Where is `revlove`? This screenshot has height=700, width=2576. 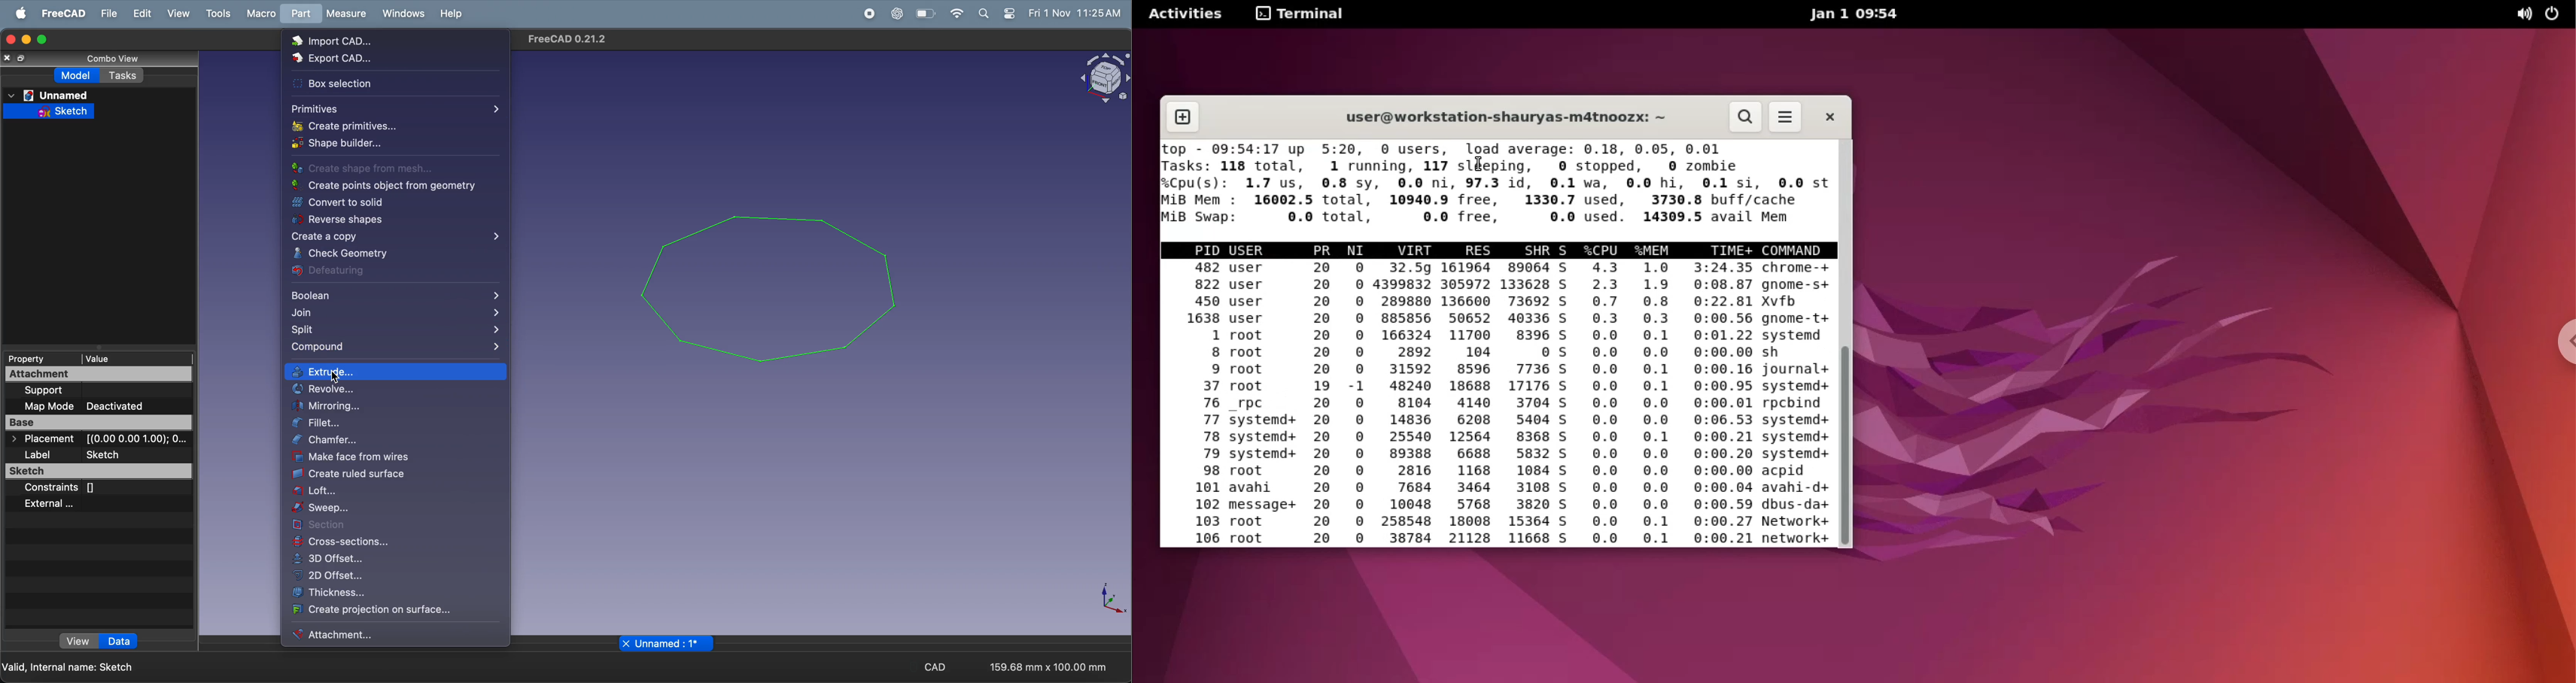 revlove is located at coordinates (399, 390).